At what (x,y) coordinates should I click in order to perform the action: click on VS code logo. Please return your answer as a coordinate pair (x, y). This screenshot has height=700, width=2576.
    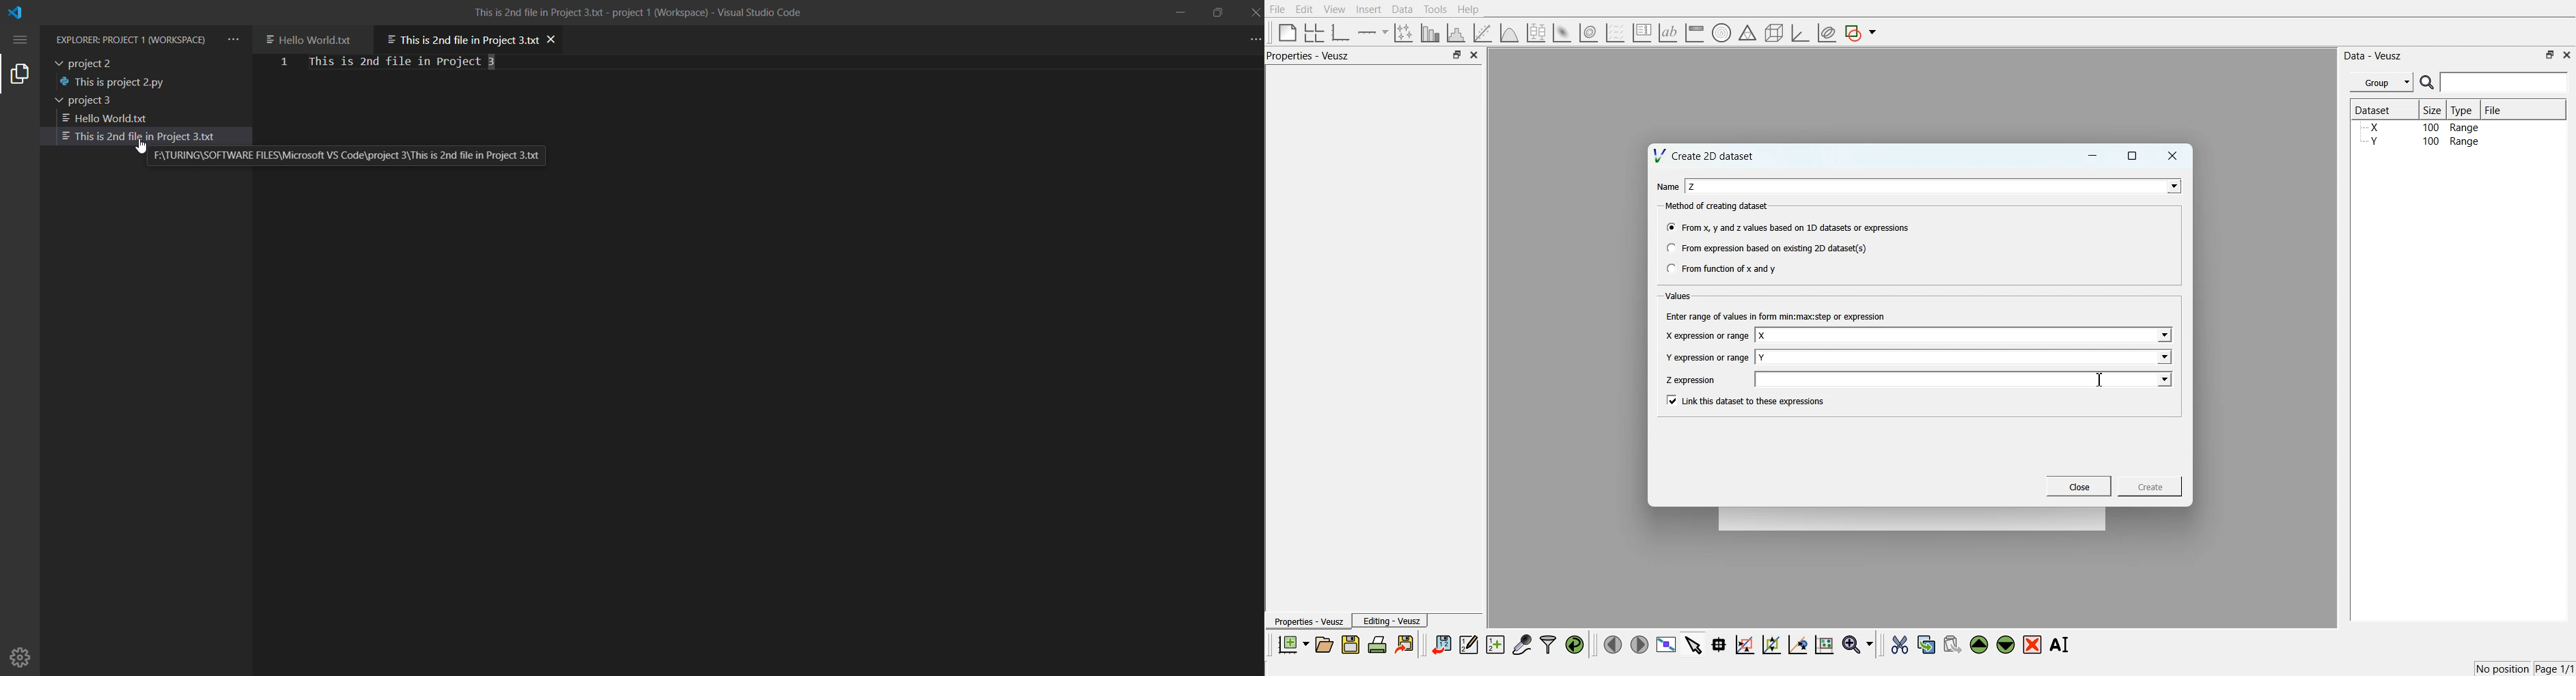
    Looking at the image, I should click on (19, 14).